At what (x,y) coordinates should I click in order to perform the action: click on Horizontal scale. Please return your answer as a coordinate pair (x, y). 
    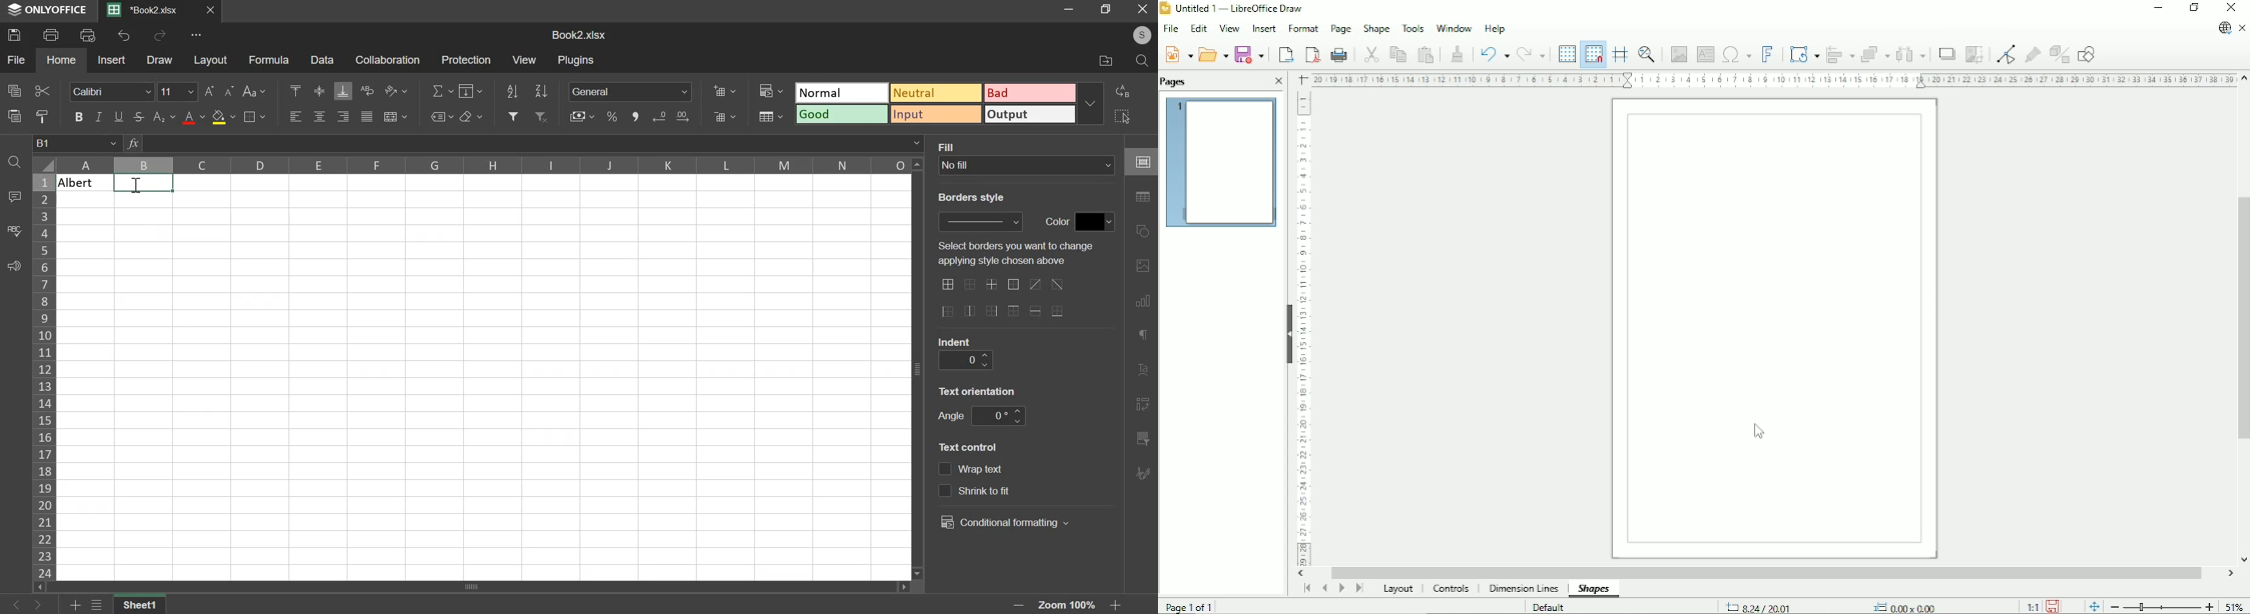
    Looking at the image, I should click on (1771, 80).